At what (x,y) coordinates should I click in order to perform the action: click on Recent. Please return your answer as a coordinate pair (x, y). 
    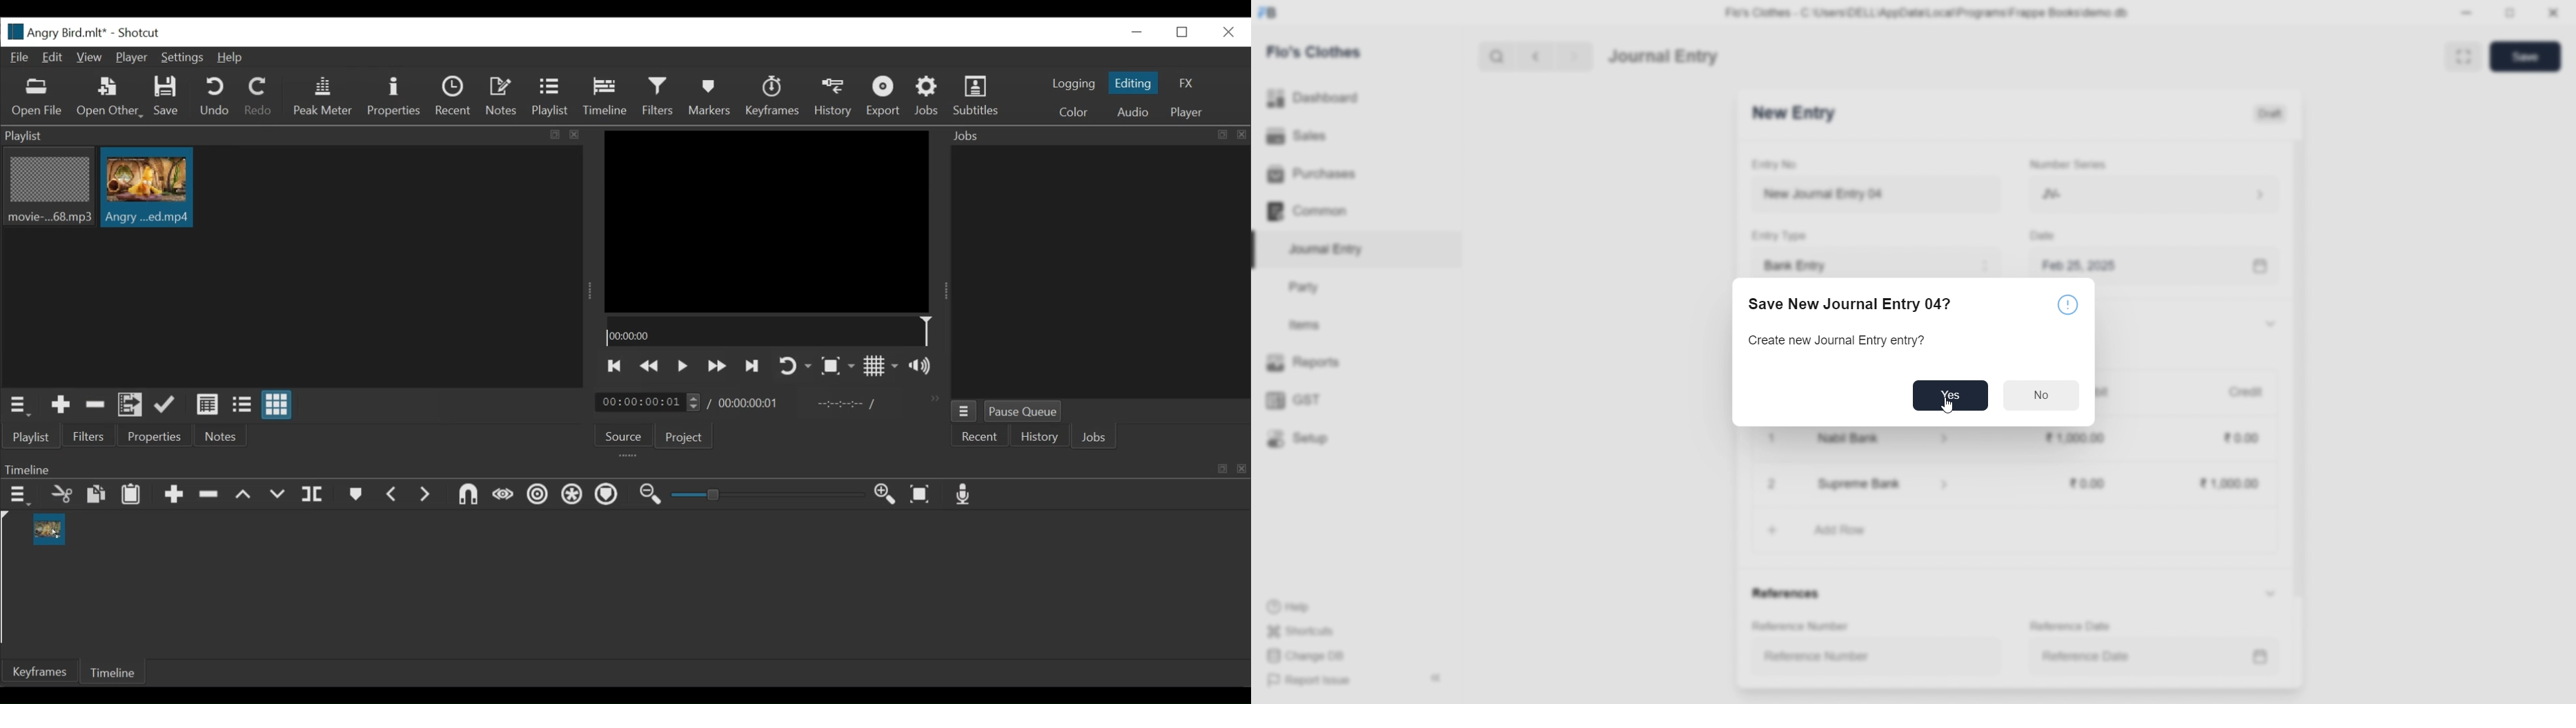
    Looking at the image, I should click on (980, 436).